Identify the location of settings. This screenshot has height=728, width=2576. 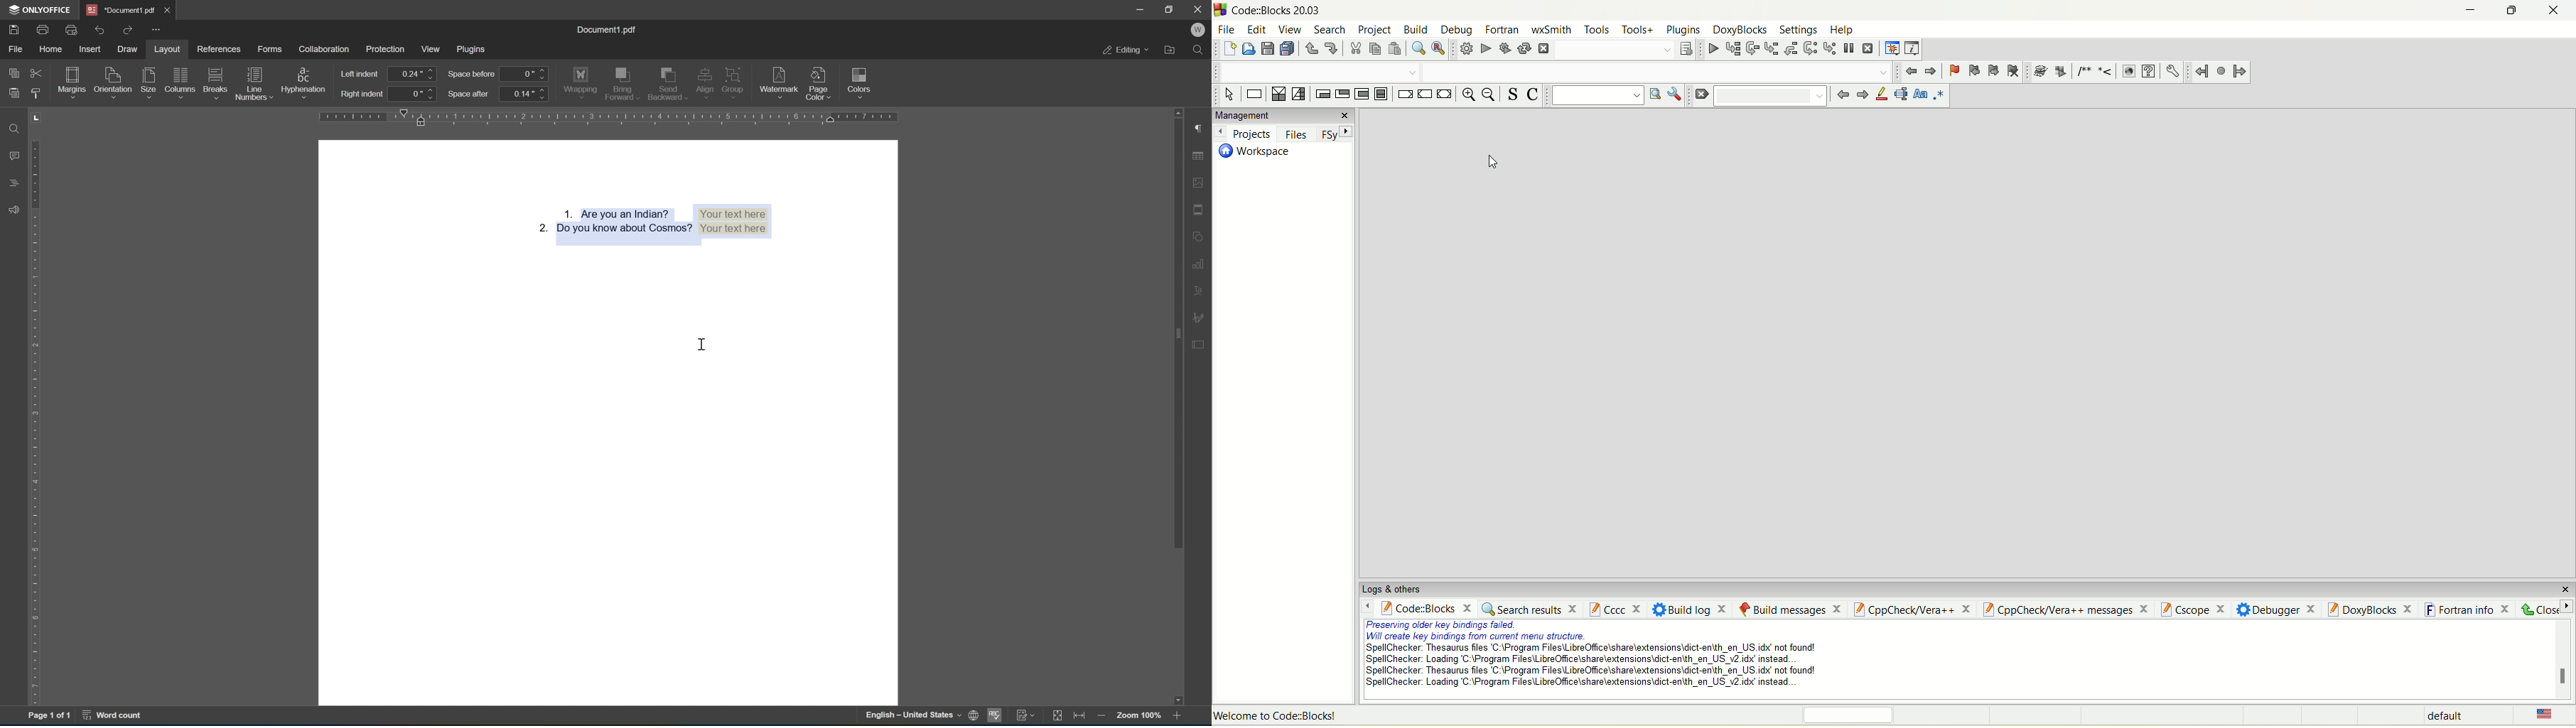
(2173, 72).